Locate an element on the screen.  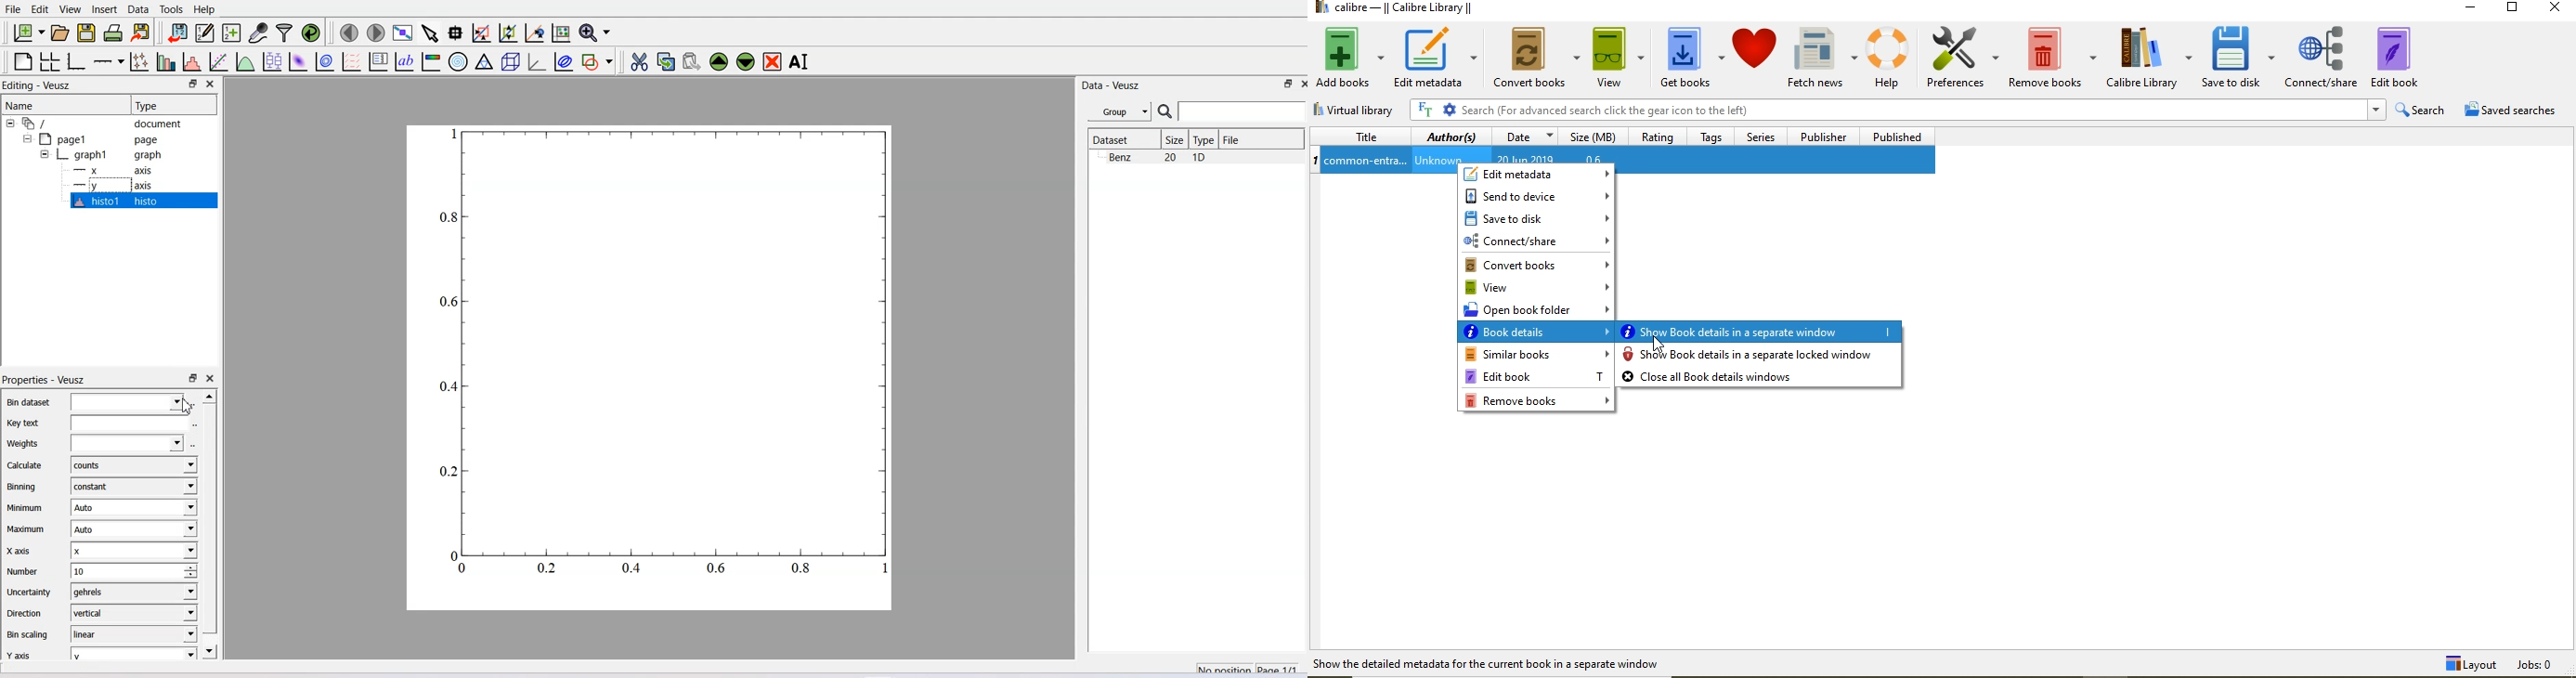
author(s) is located at coordinates (1451, 138).